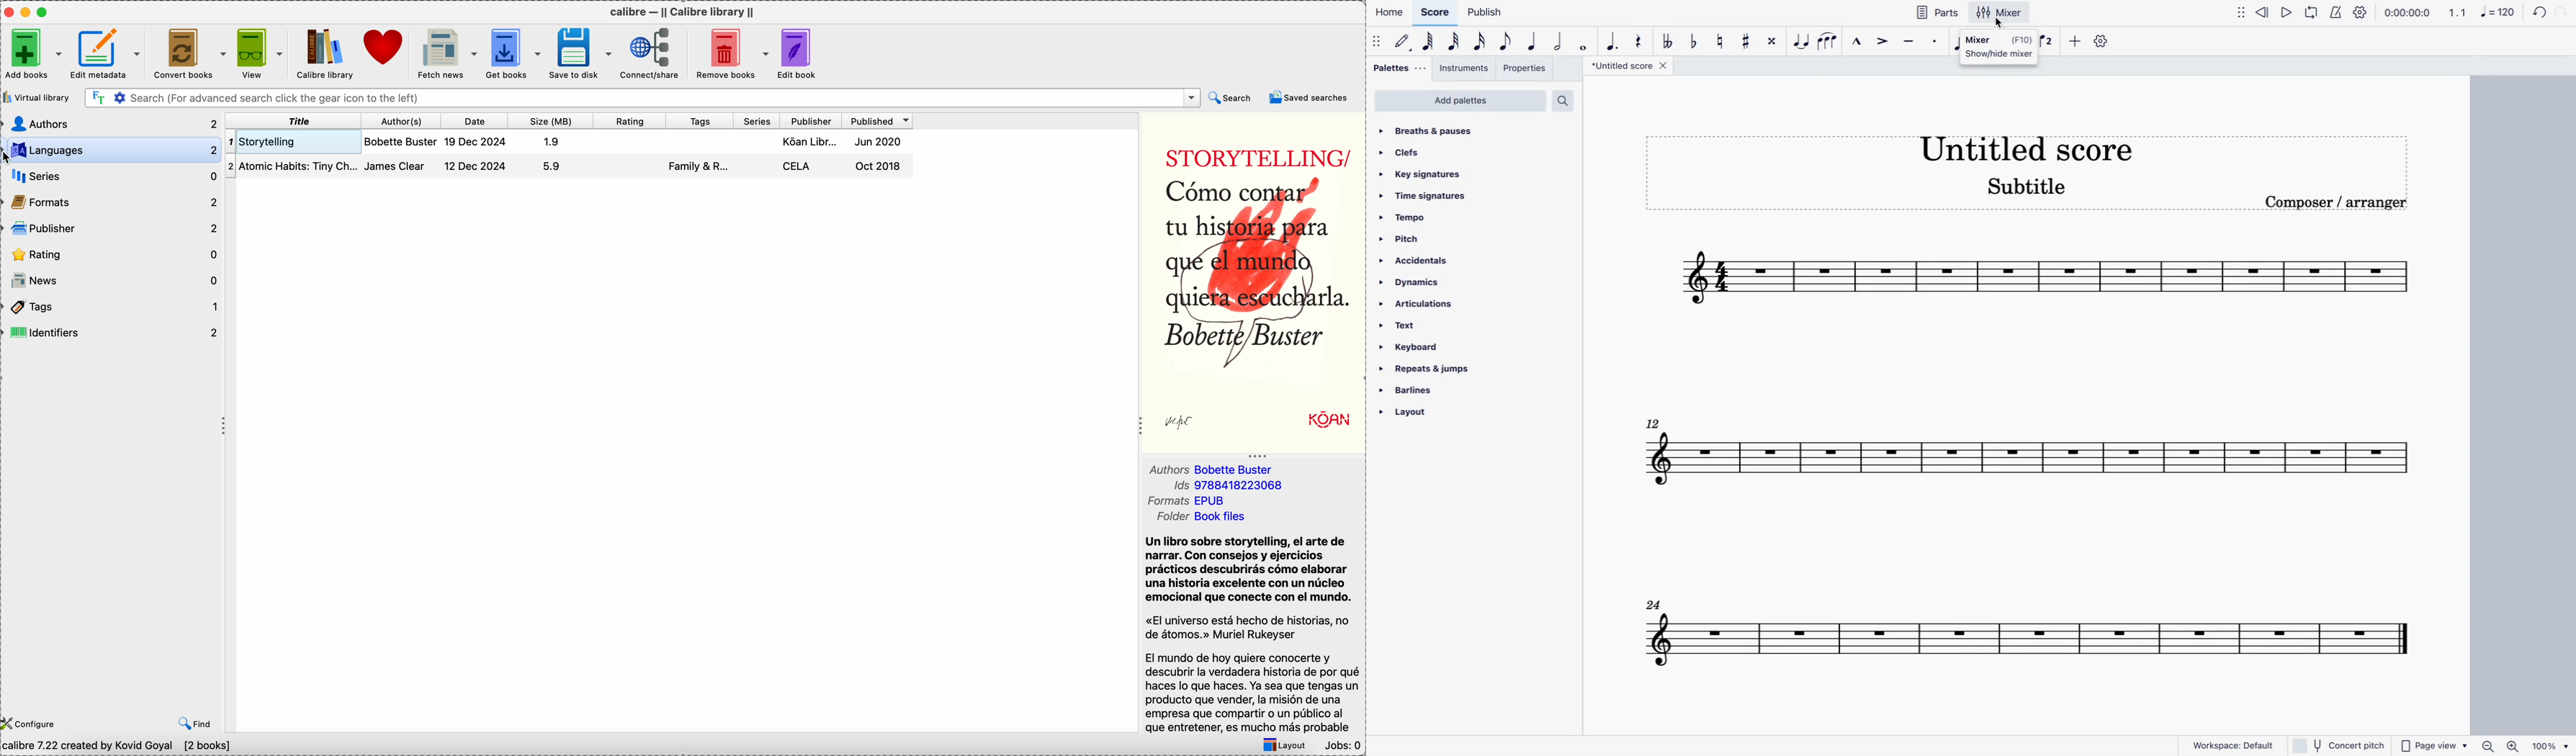 The height and width of the screenshot is (756, 2576). I want to click on Ids 9788418223068, so click(1225, 485).